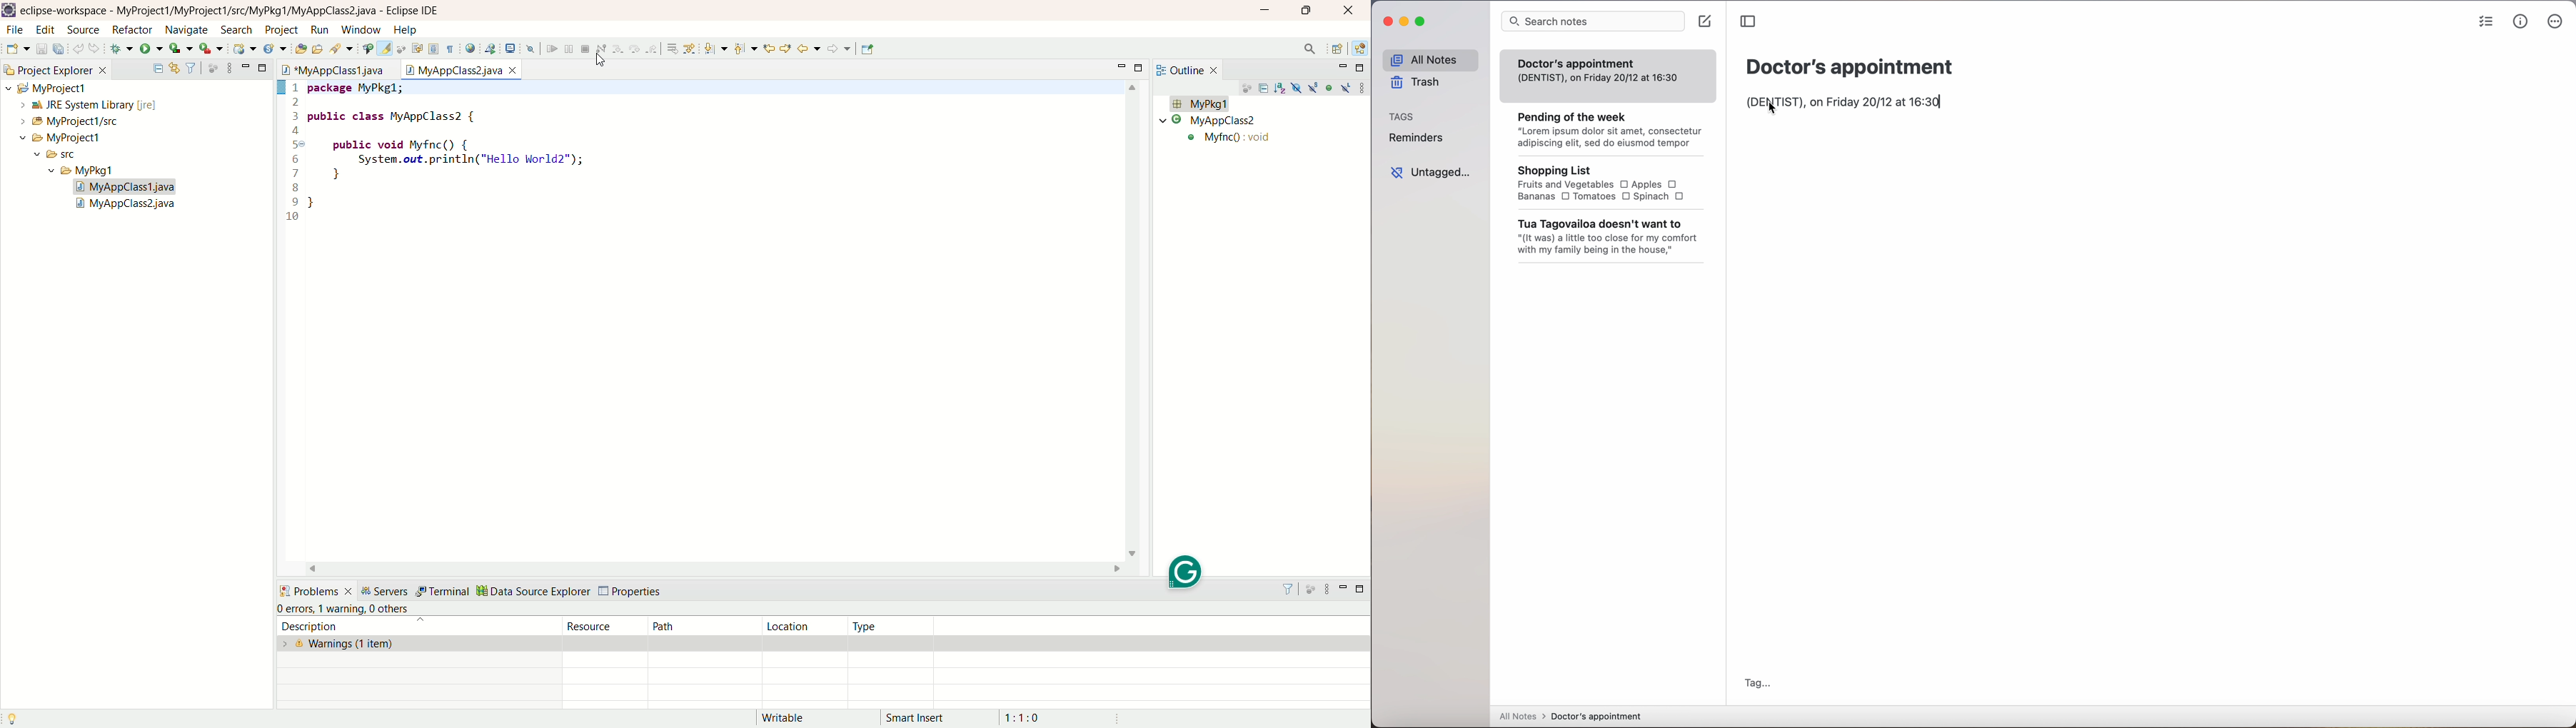  What do you see at coordinates (602, 63) in the screenshot?
I see `cursor` at bounding box center [602, 63].